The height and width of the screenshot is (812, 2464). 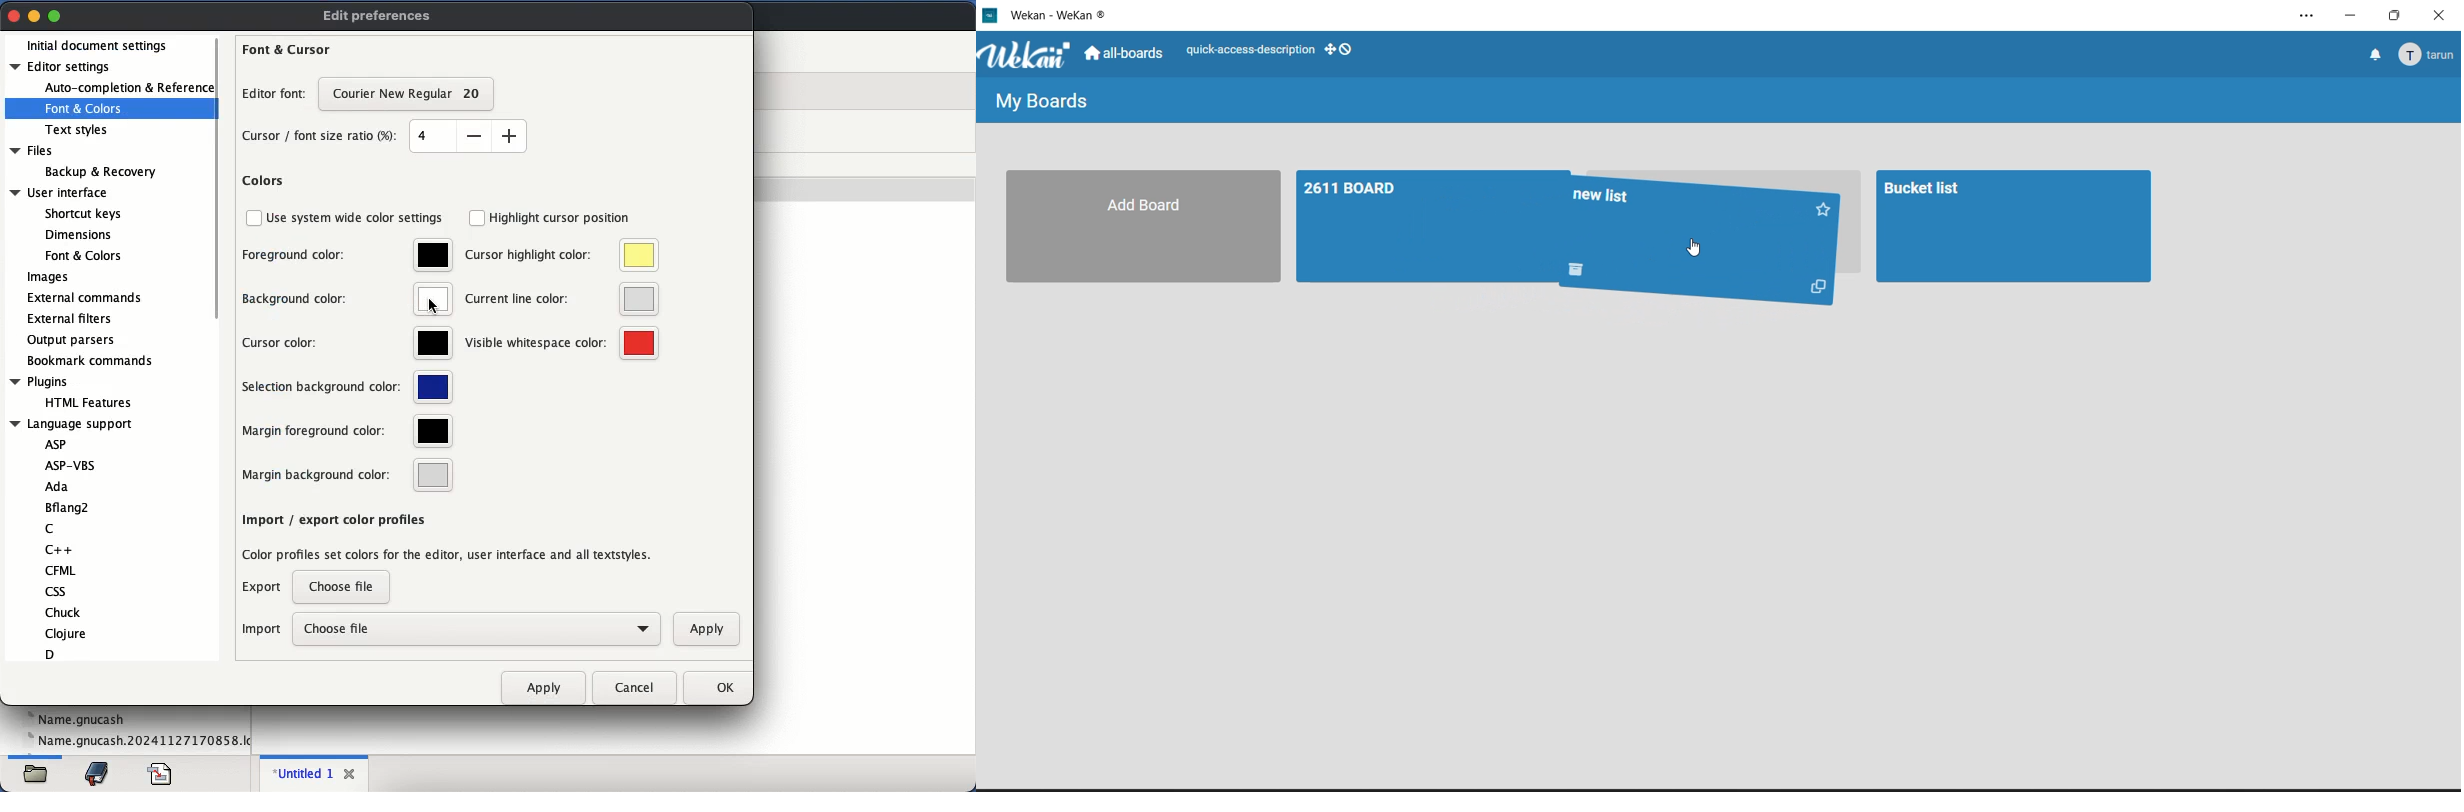 What do you see at coordinates (54, 655) in the screenshot?
I see `D` at bounding box center [54, 655].